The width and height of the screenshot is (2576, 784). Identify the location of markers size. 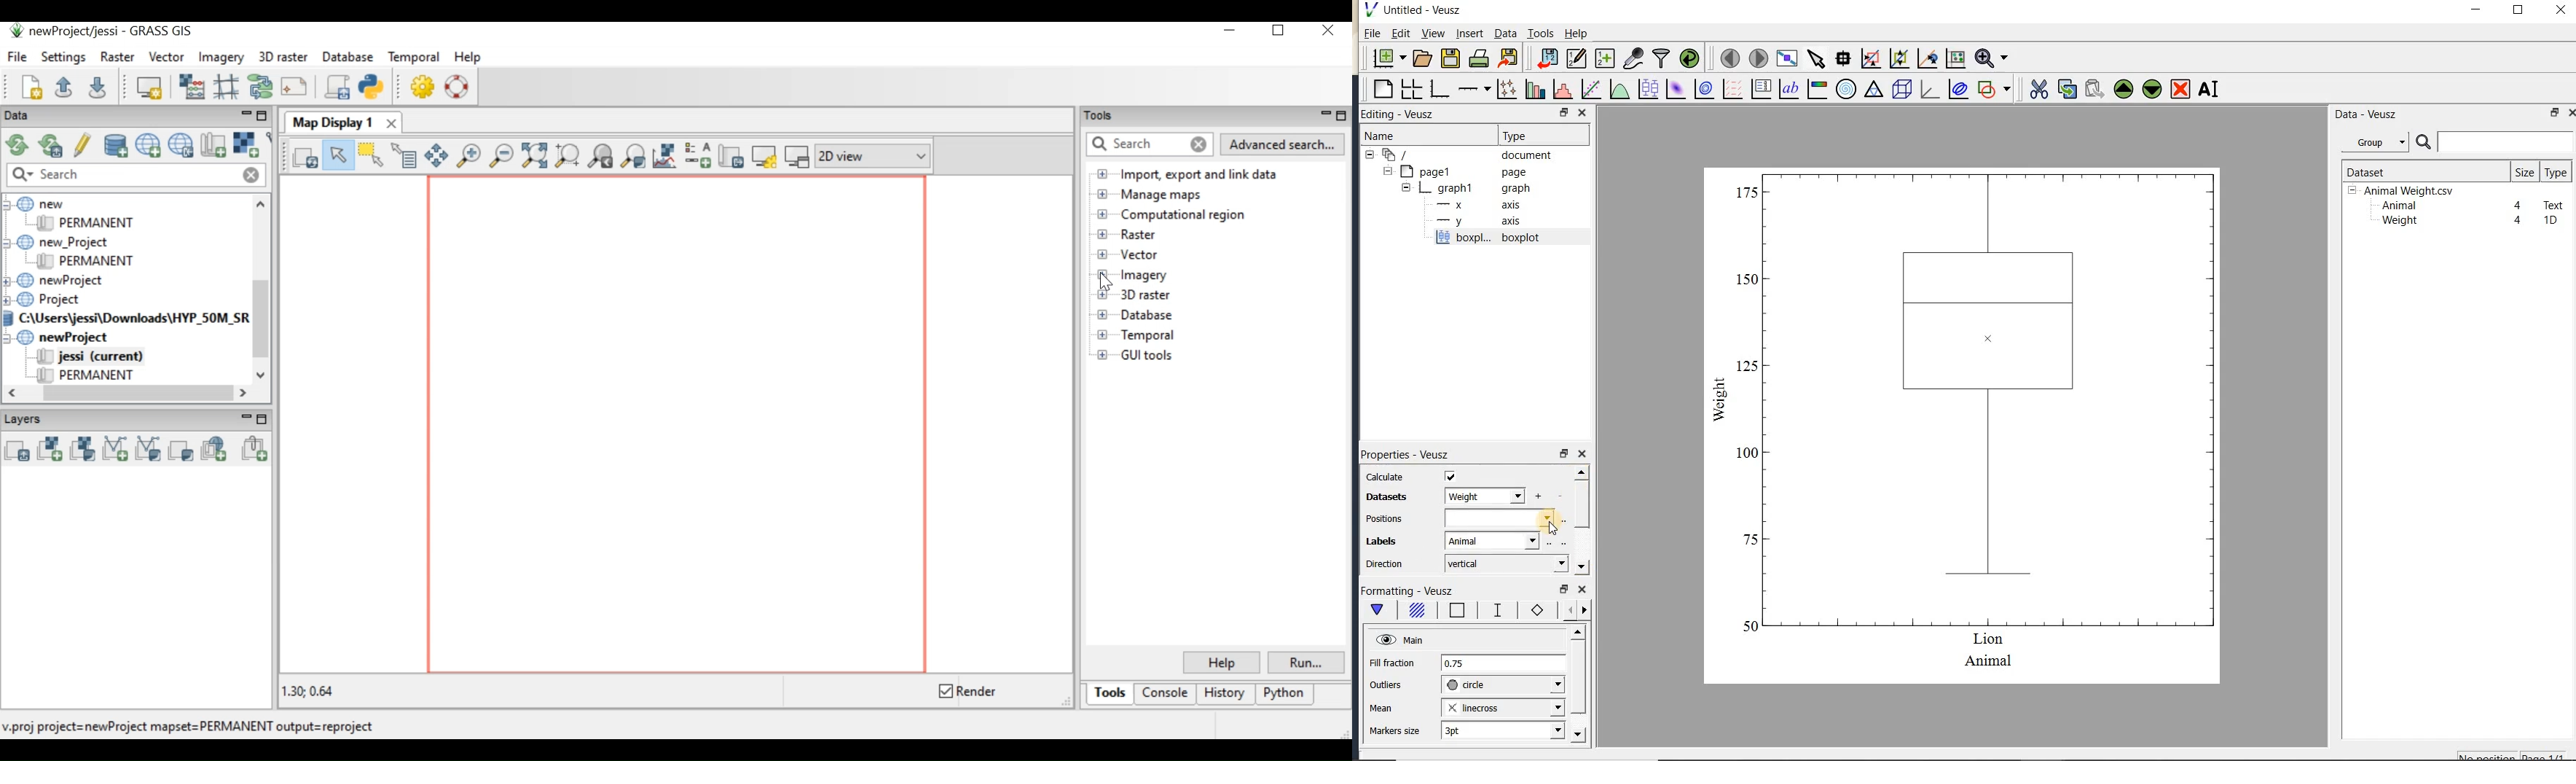
(1397, 731).